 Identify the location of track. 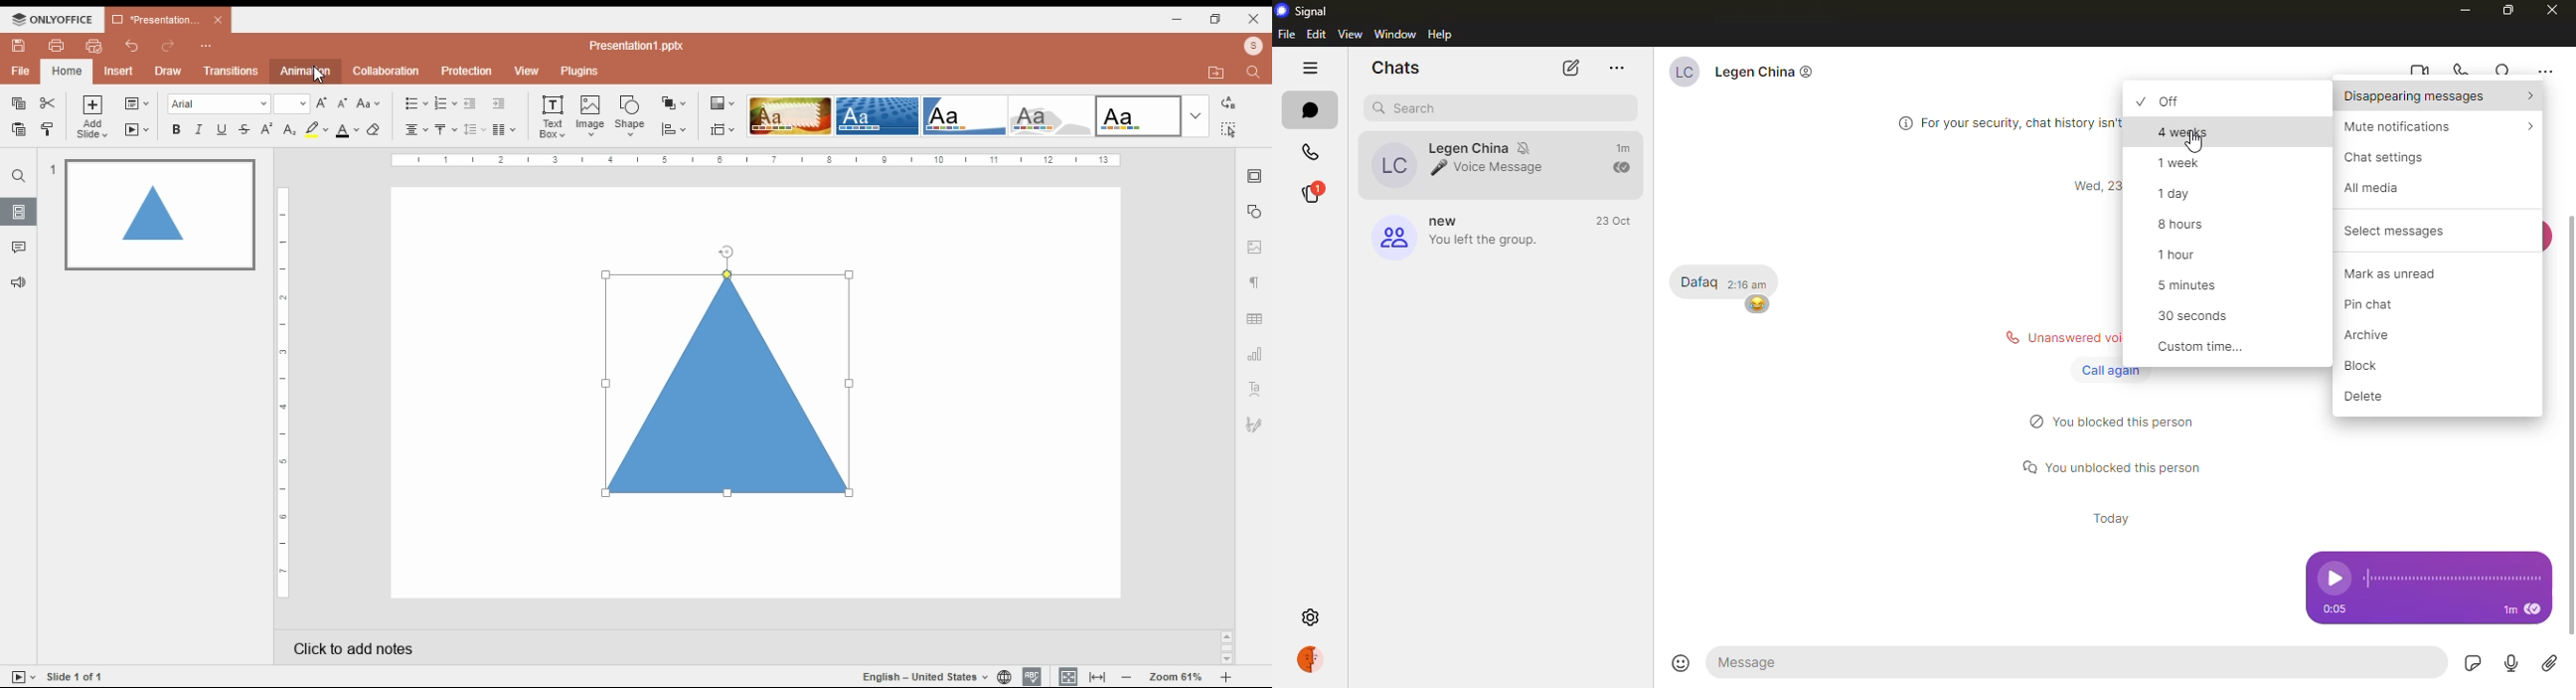
(2452, 578).